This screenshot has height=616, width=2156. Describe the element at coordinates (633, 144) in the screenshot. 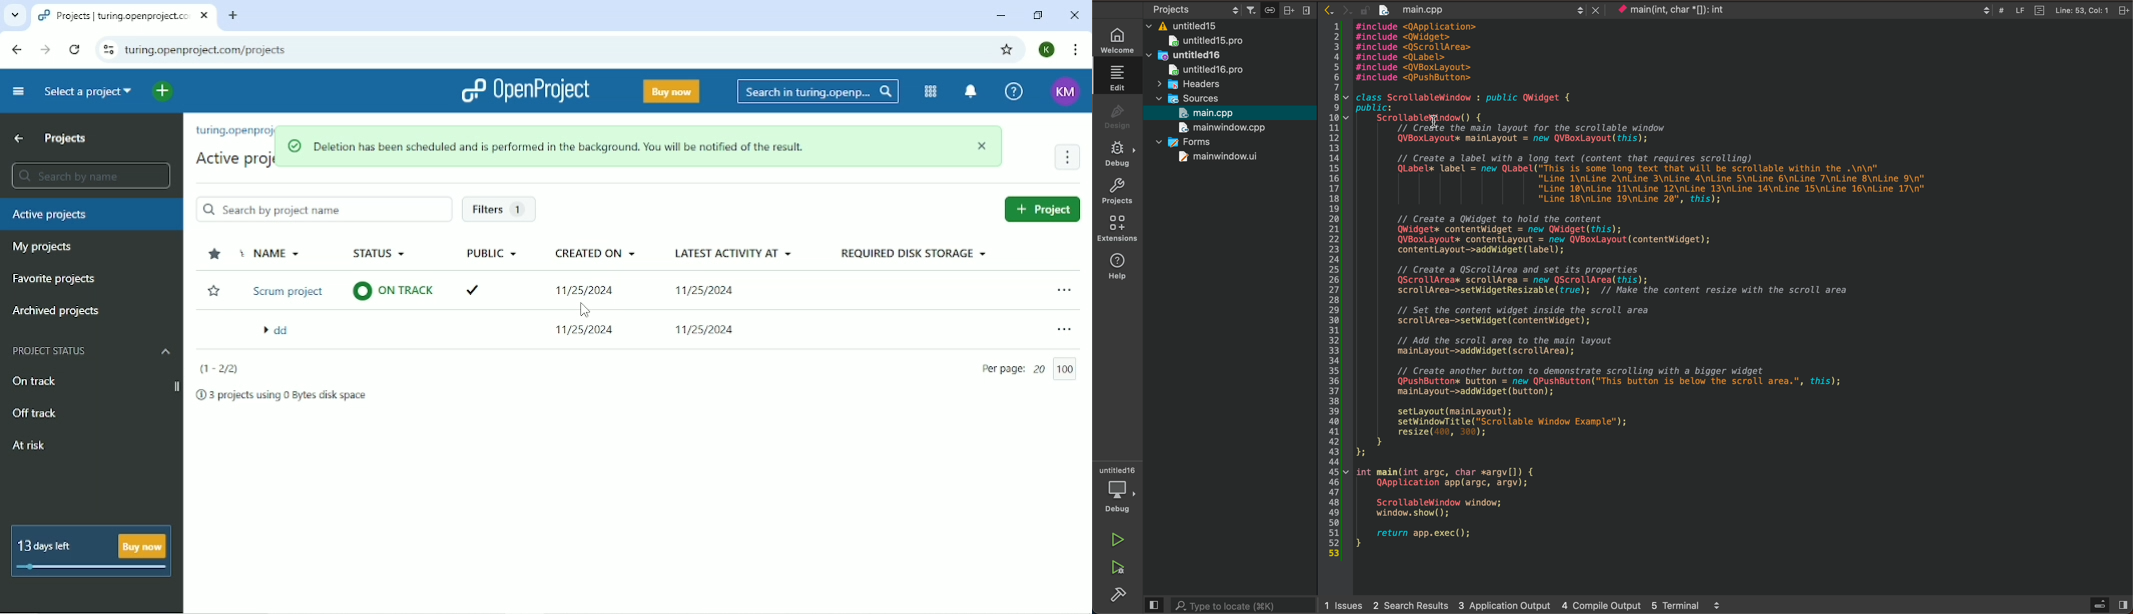

I see `Deletion has been scheduled and is performed in the background. You will ne notified of the result. ` at that location.